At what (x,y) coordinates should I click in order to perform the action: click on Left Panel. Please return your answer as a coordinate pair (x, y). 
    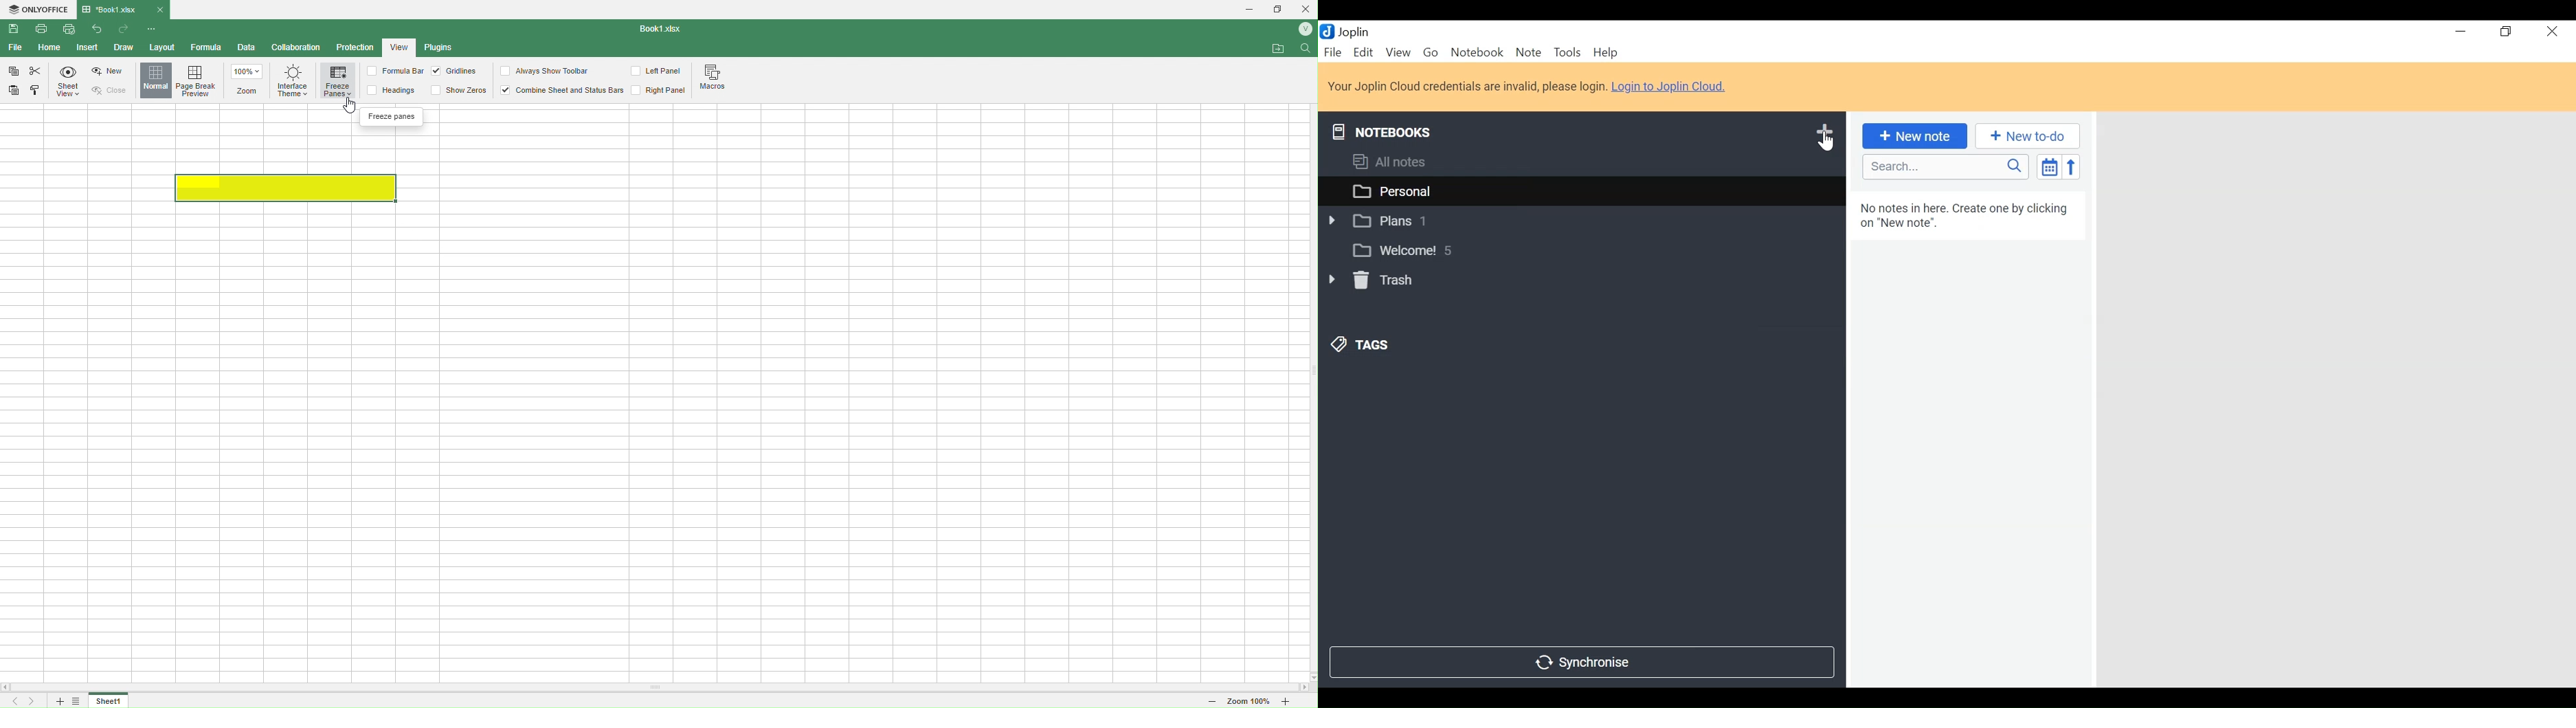
    Looking at the image, I should click on (658, 72).